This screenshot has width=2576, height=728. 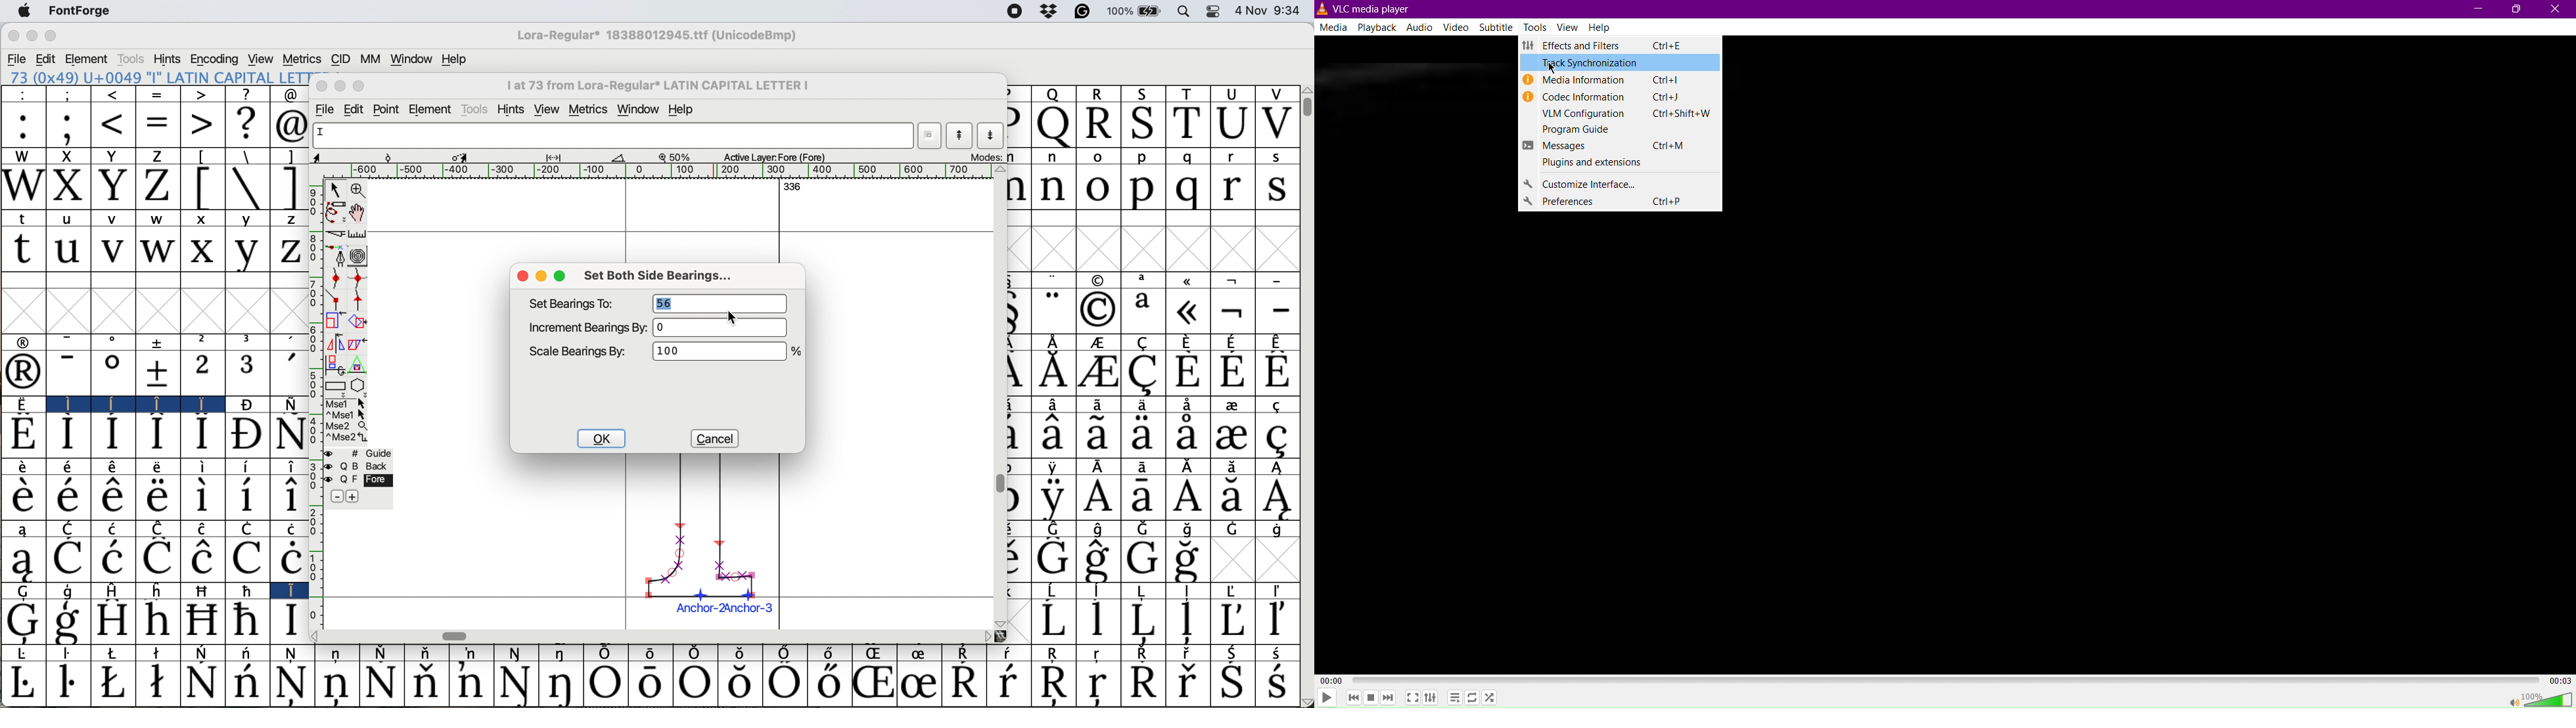 What do you see at coordinates (1141, 93) in the screenshot?
I see `S` at bounding box center [1141, 93].